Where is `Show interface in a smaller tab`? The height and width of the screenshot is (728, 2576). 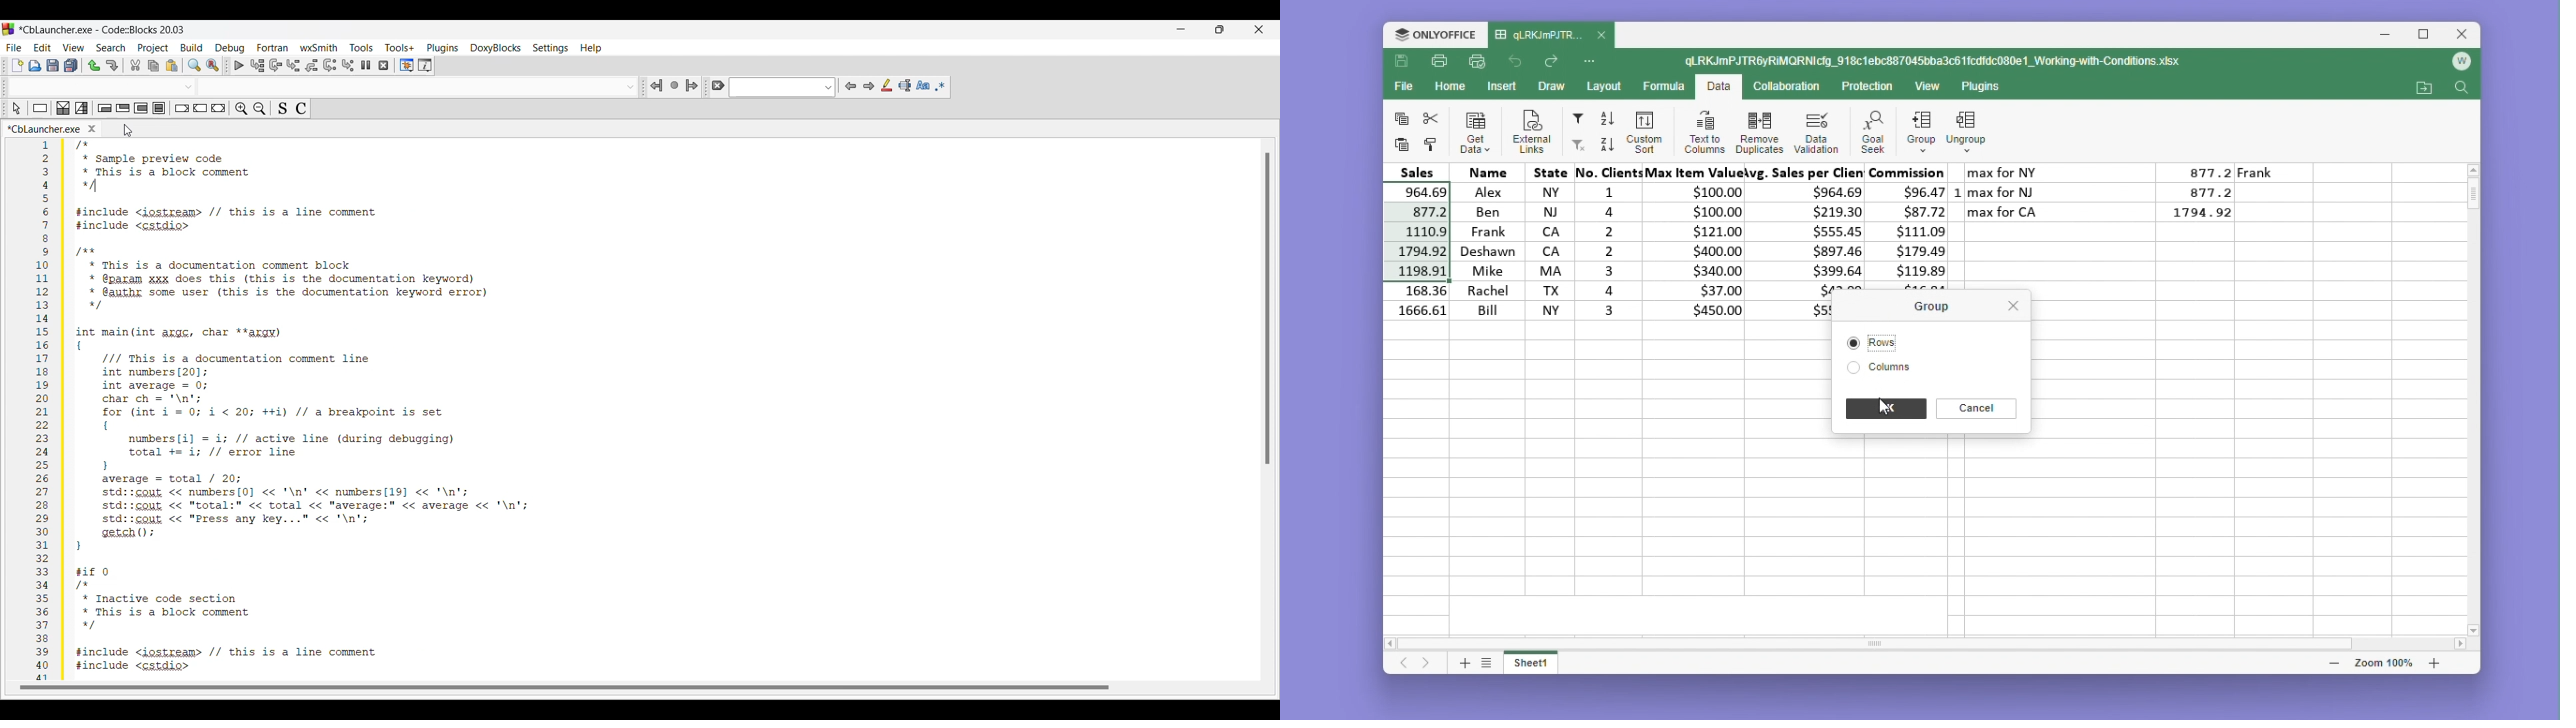
Show interface in a smaller tab is located at coordinates (1220, 29).